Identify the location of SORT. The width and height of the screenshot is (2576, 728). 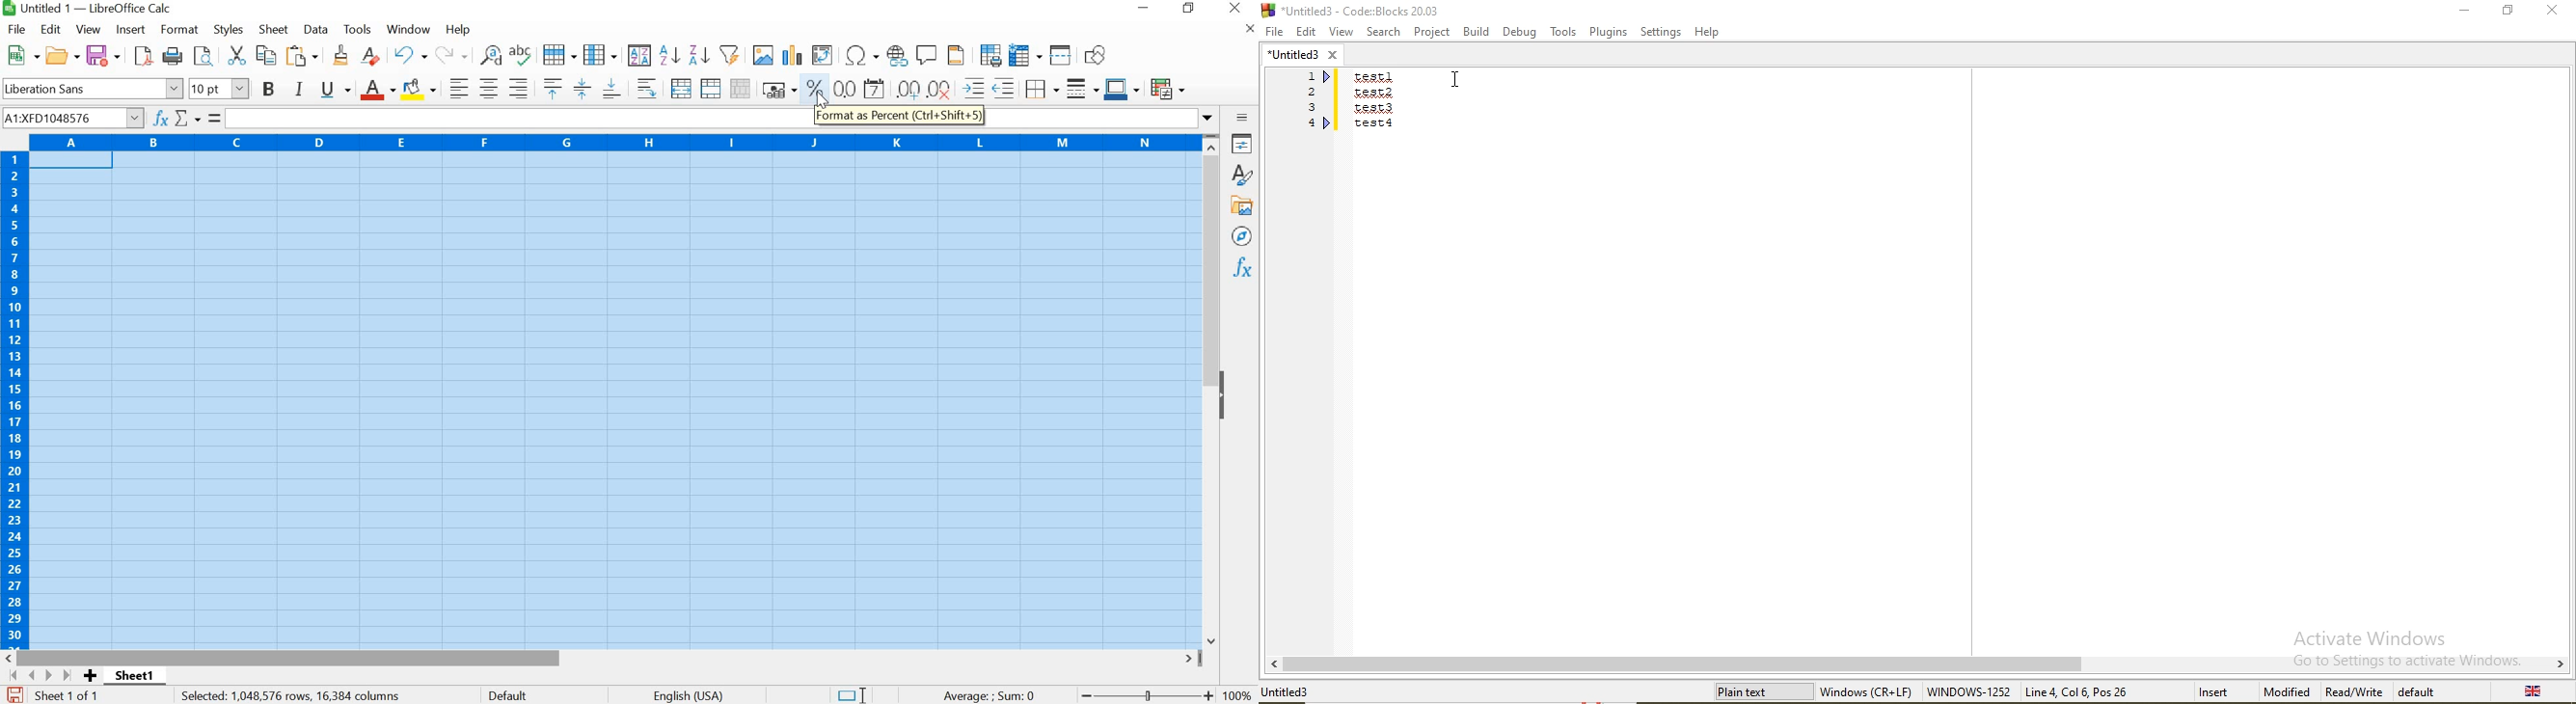
(638, 57).